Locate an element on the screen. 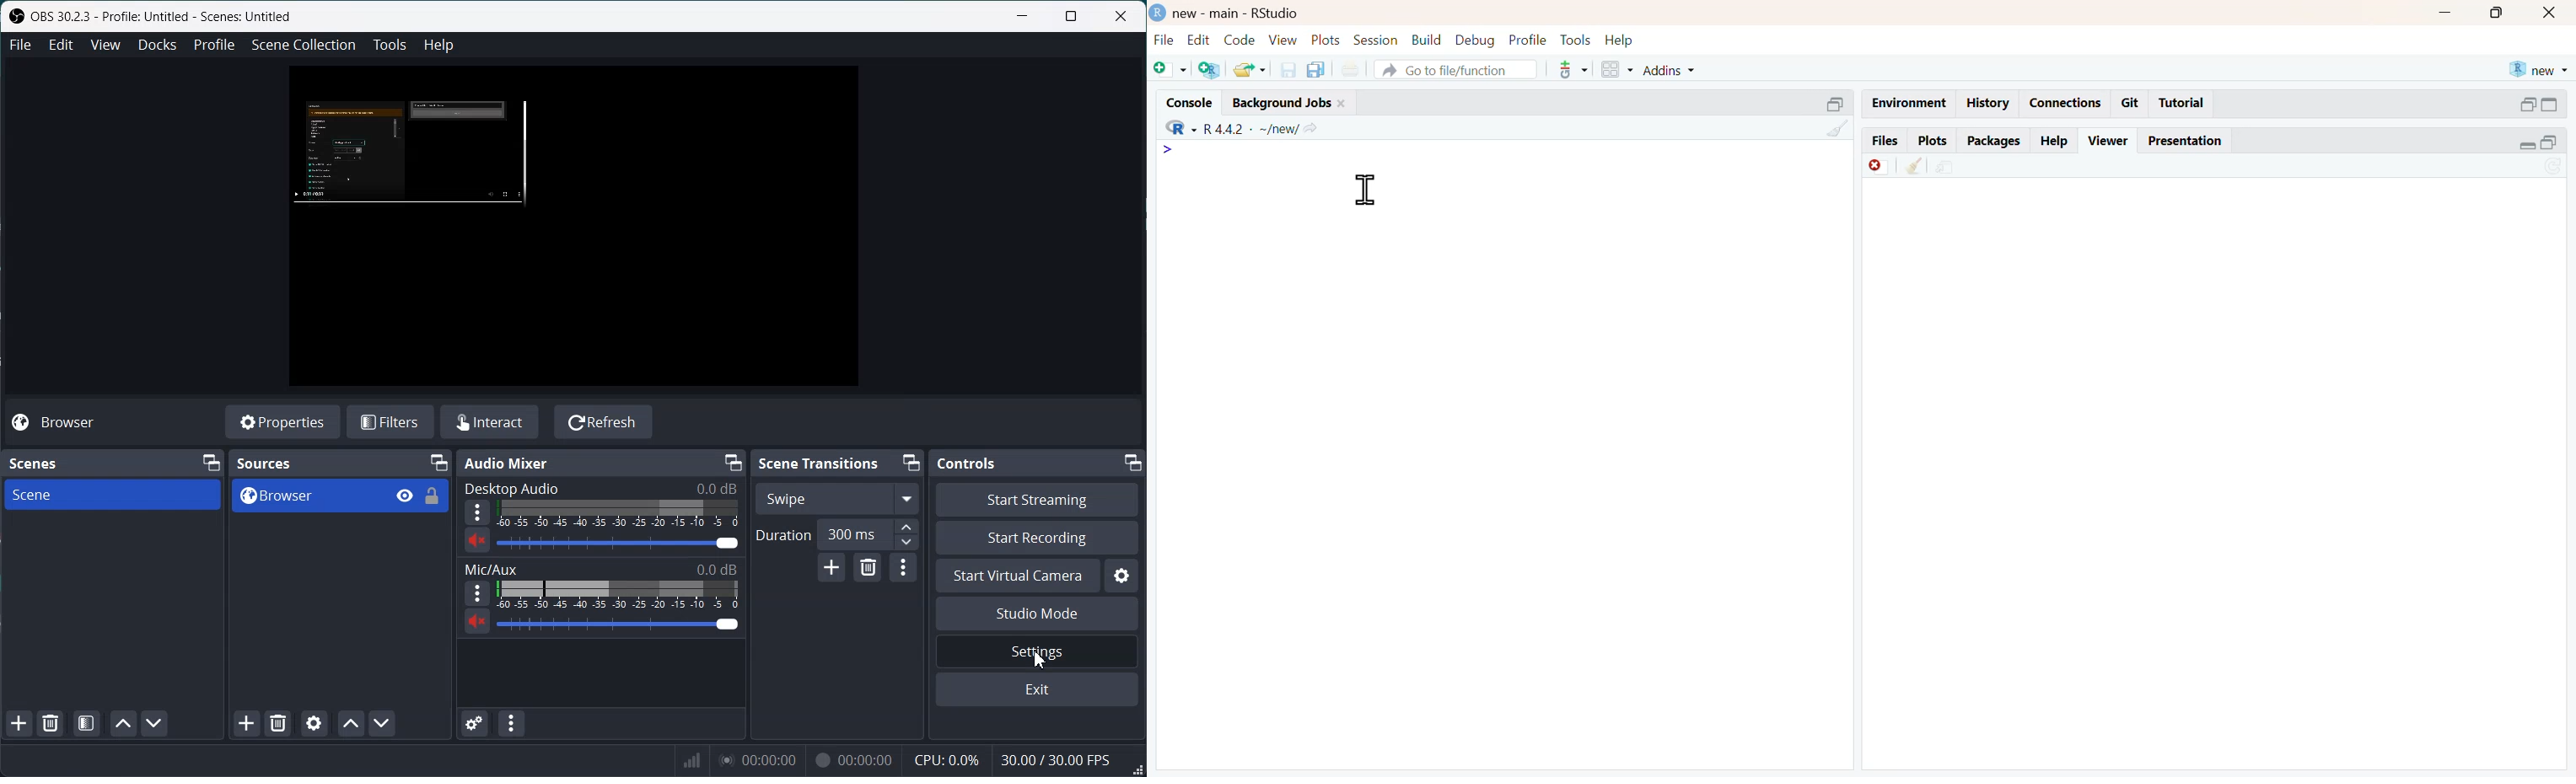  Start Streaming is located at coordinates (1037, 499).